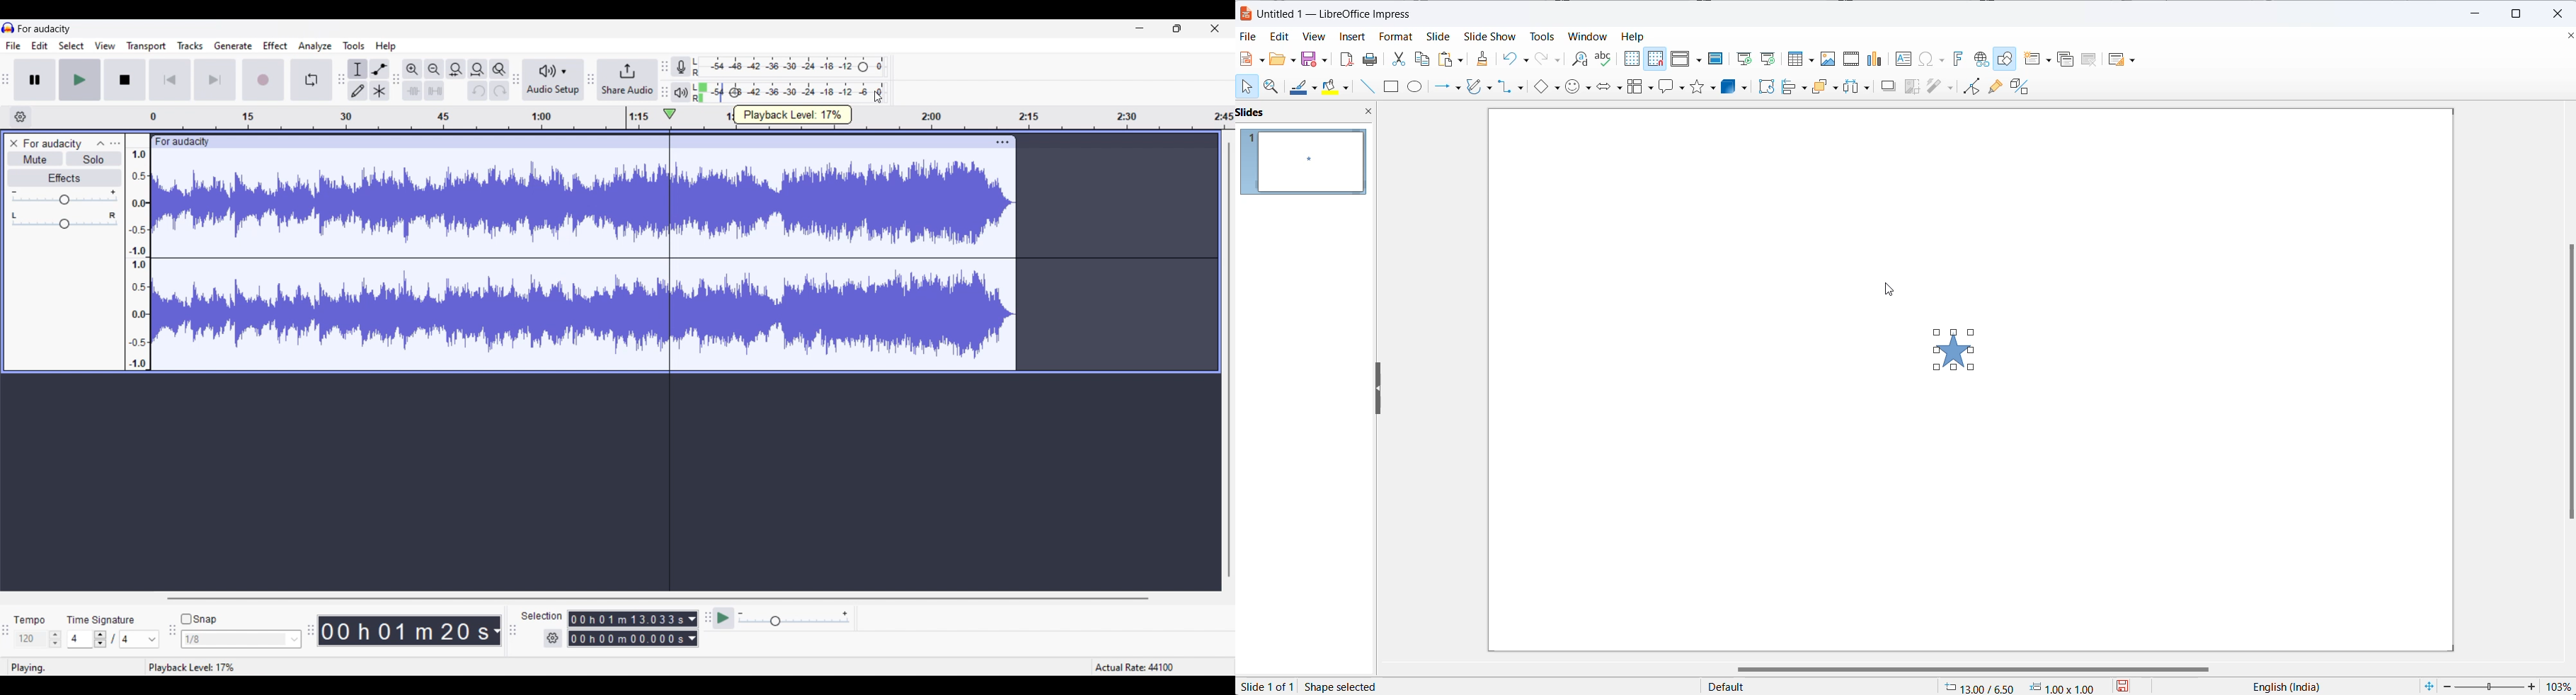 The image size is (2576, 700). I want to click on insert hyperlink, so click(1981, 59).